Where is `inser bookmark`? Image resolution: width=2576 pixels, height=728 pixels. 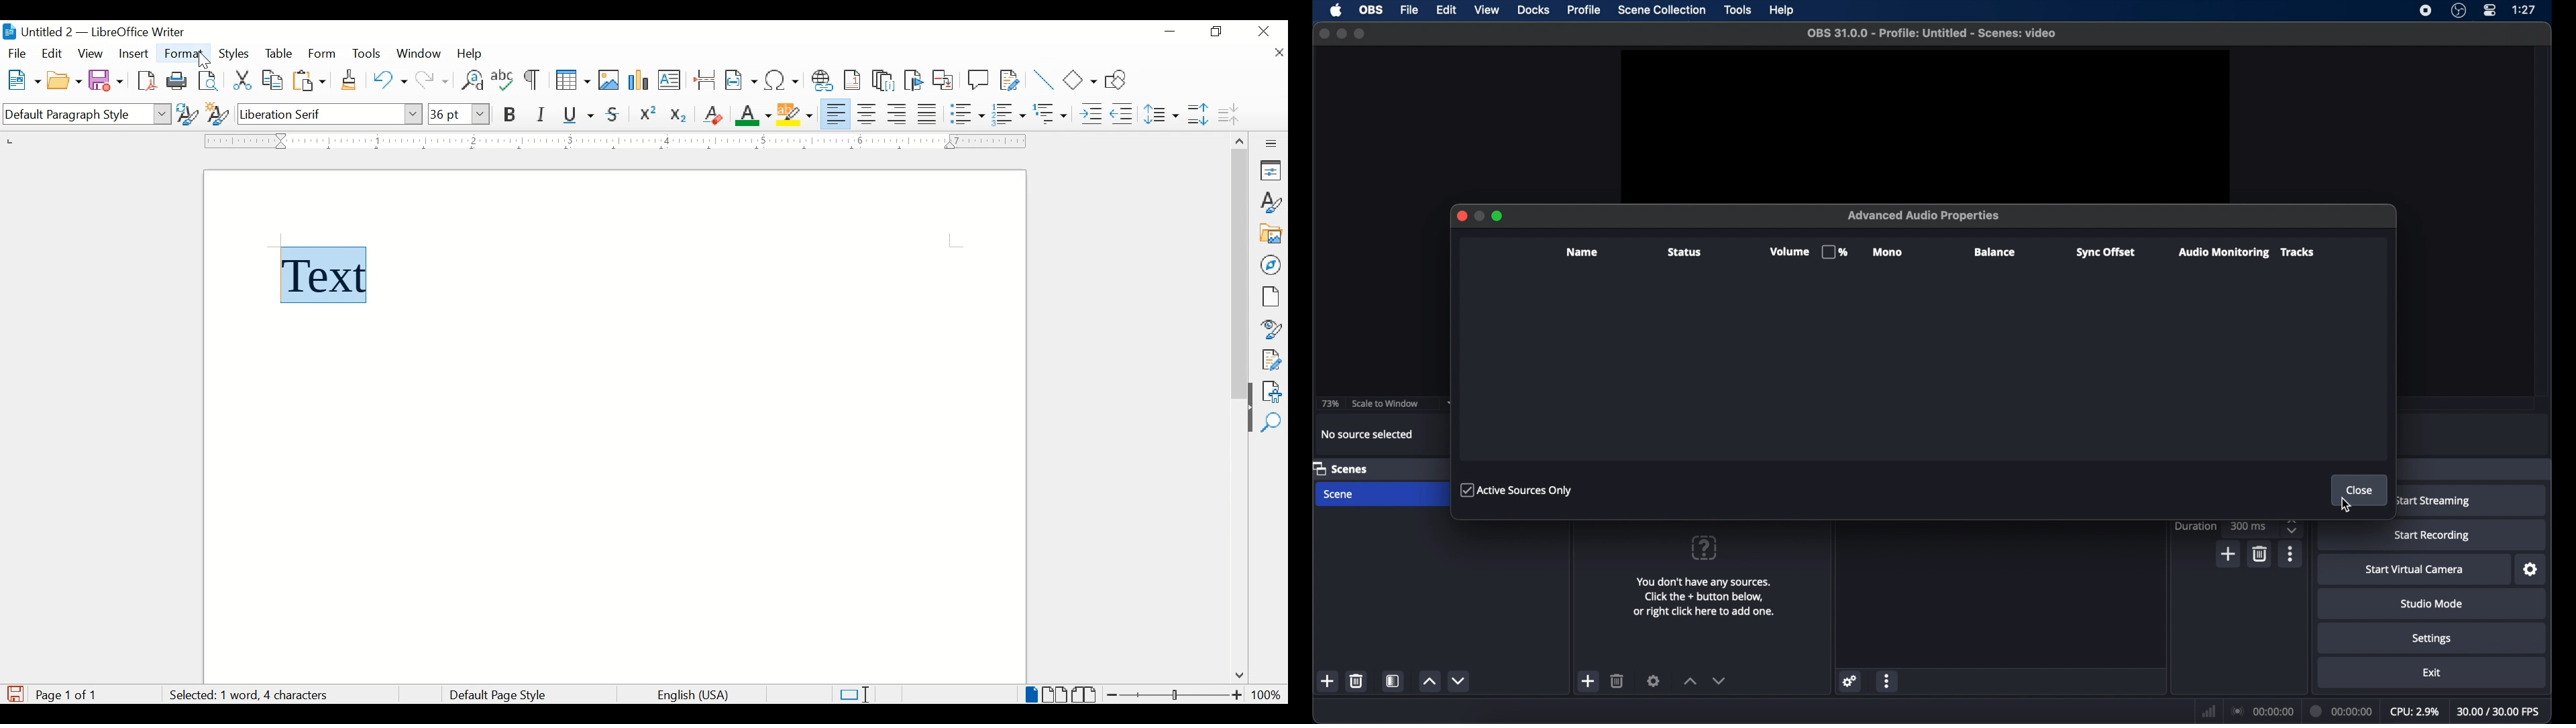 inser bookmark is located at coordinates (913, 80).